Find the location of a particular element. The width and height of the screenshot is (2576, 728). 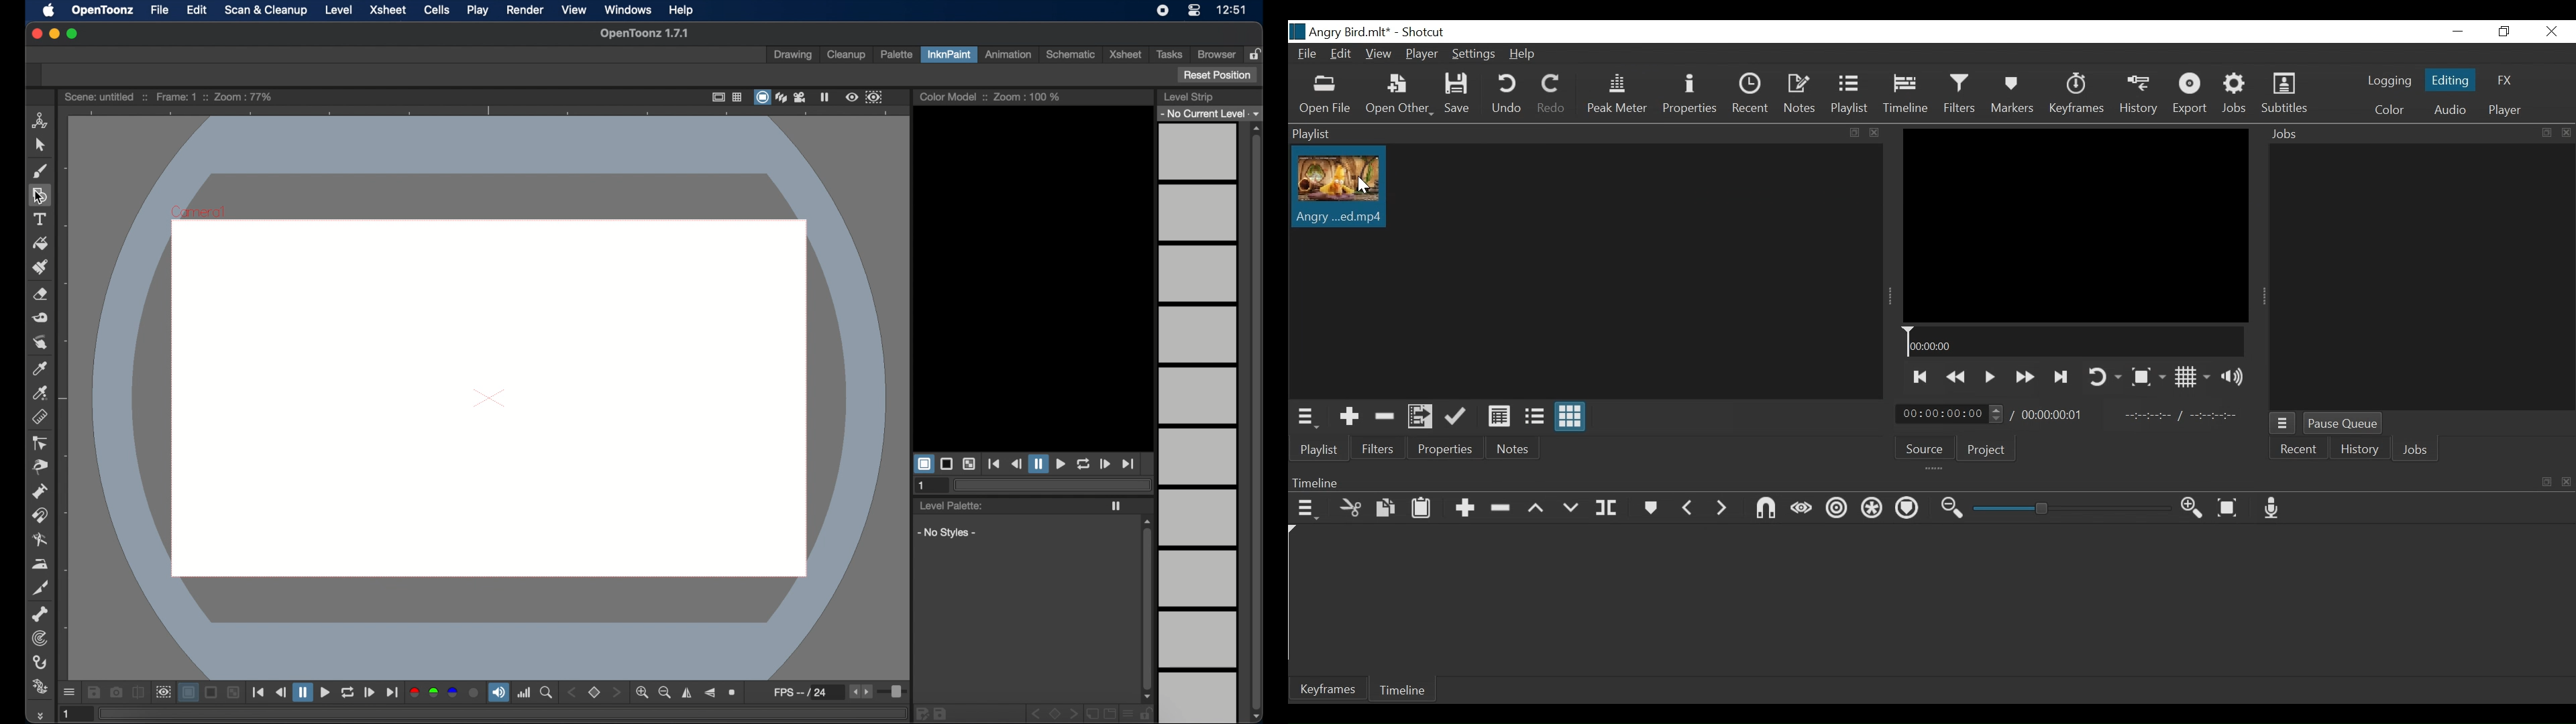

View as icons is located at coordinates (1571, 417).